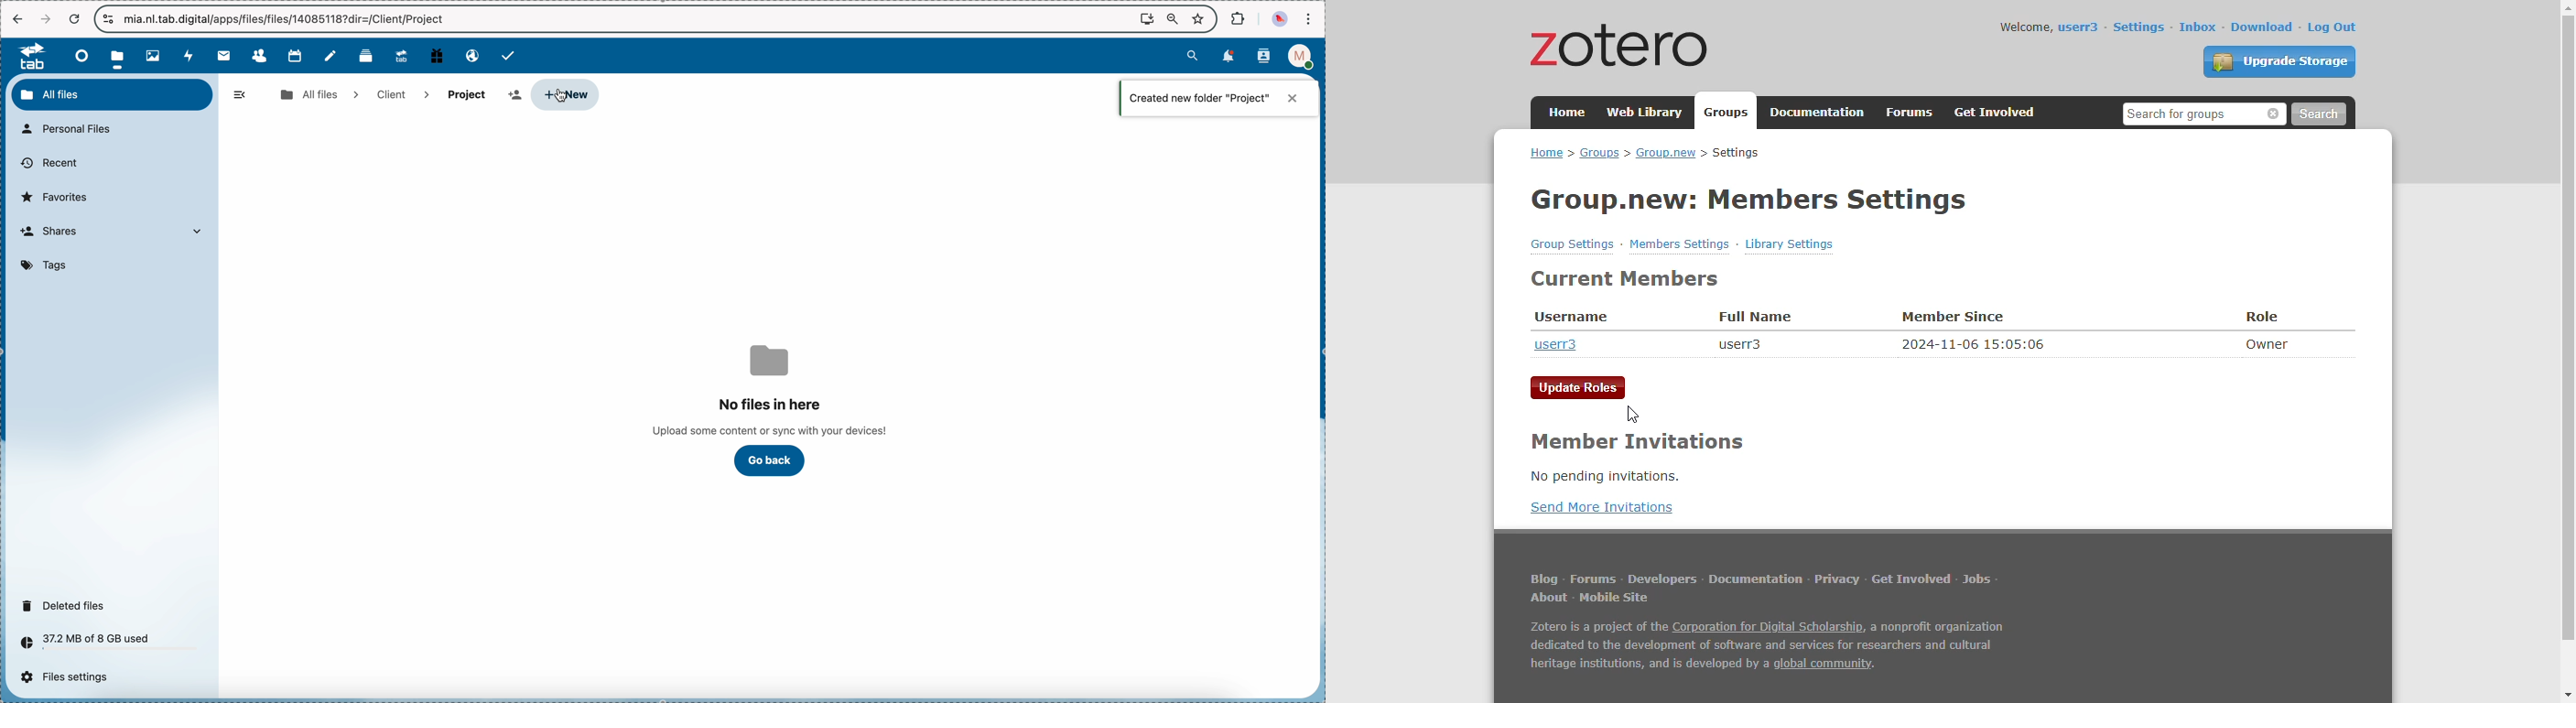  I want to click on update roles, so click(1579, 388).